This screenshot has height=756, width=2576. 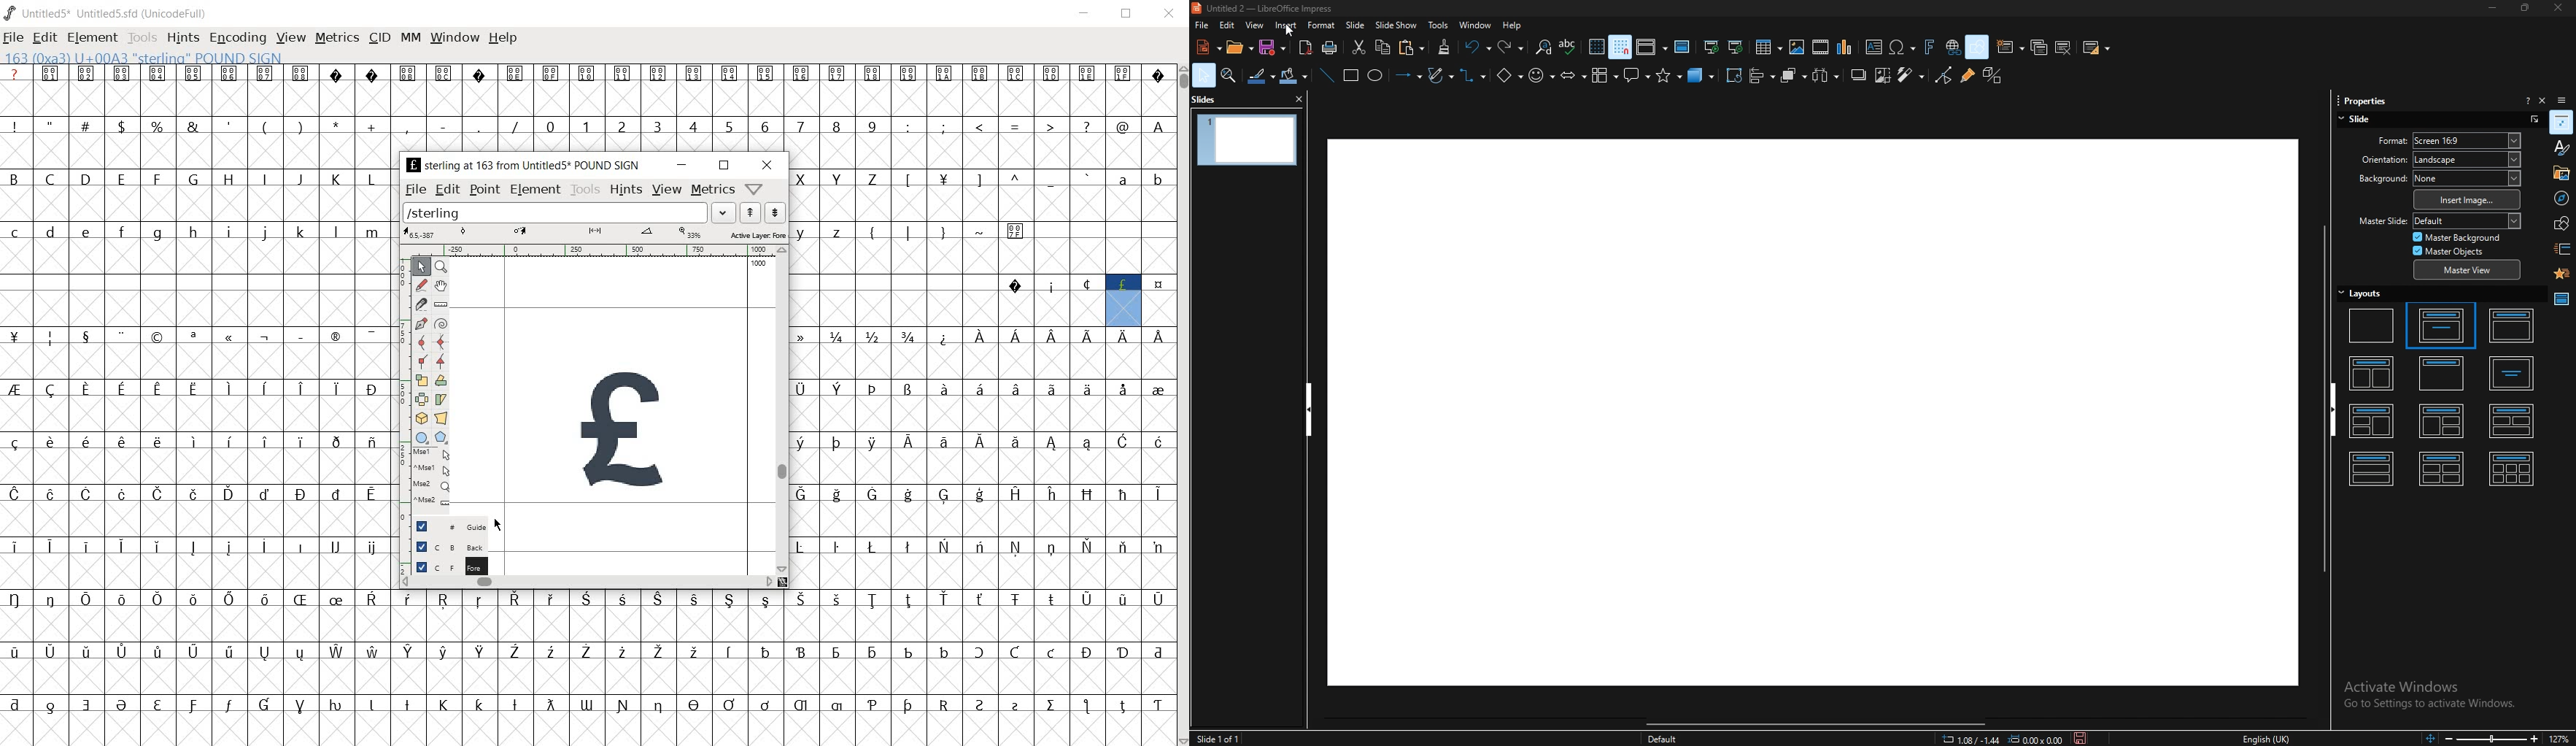 I want to click on Symbol, so click(x=337, y=706).